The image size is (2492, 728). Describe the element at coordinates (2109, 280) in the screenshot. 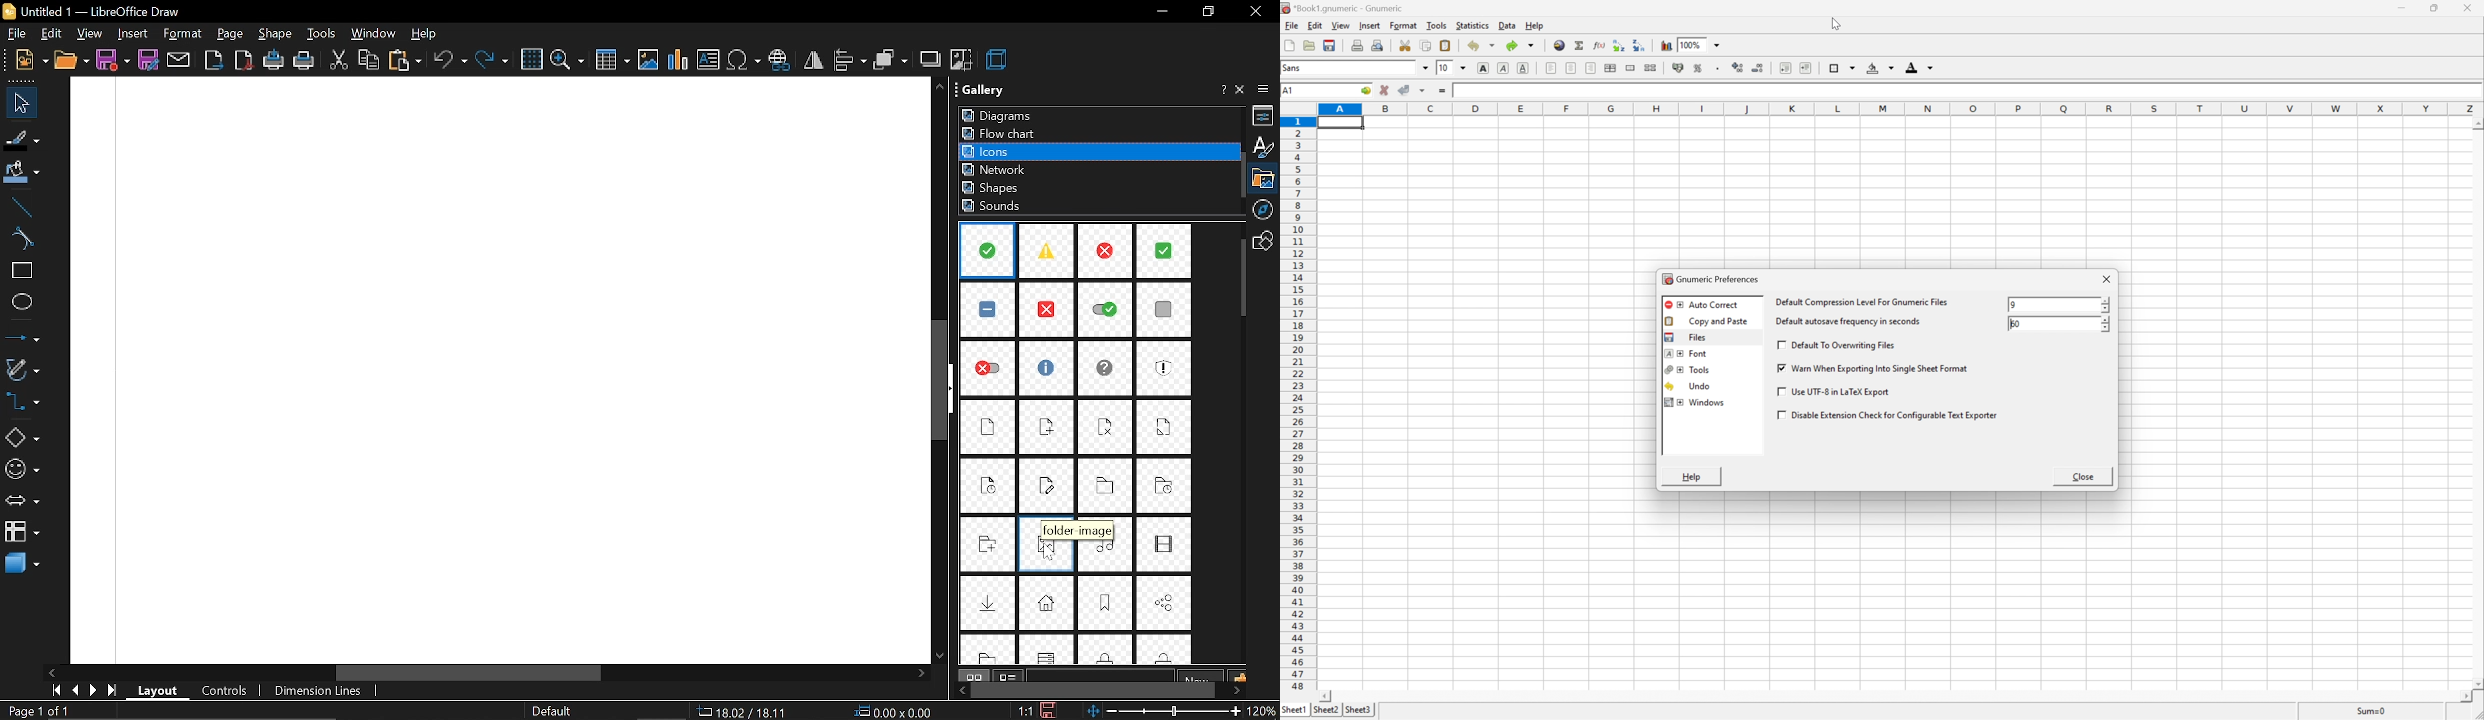

I see `close` at that location.